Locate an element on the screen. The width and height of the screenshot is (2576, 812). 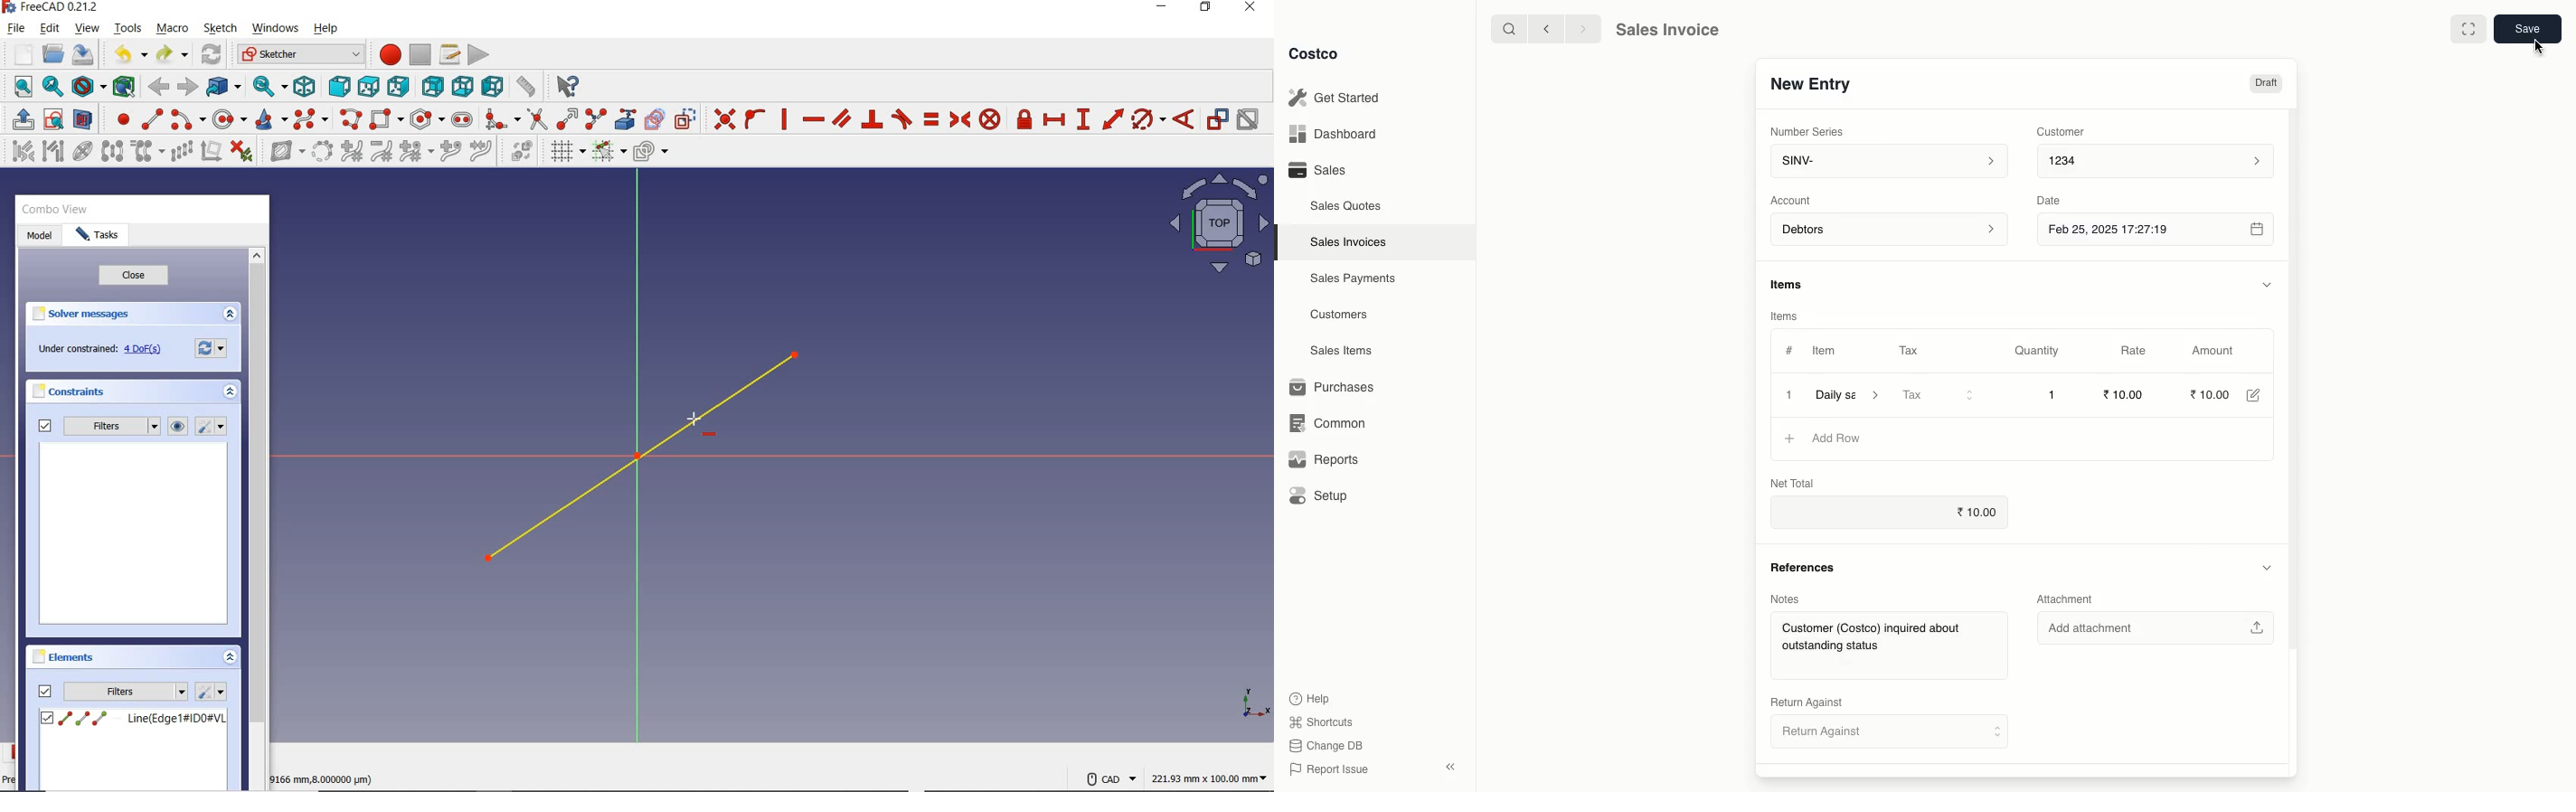
1 is located at coordinates (1789, 394).